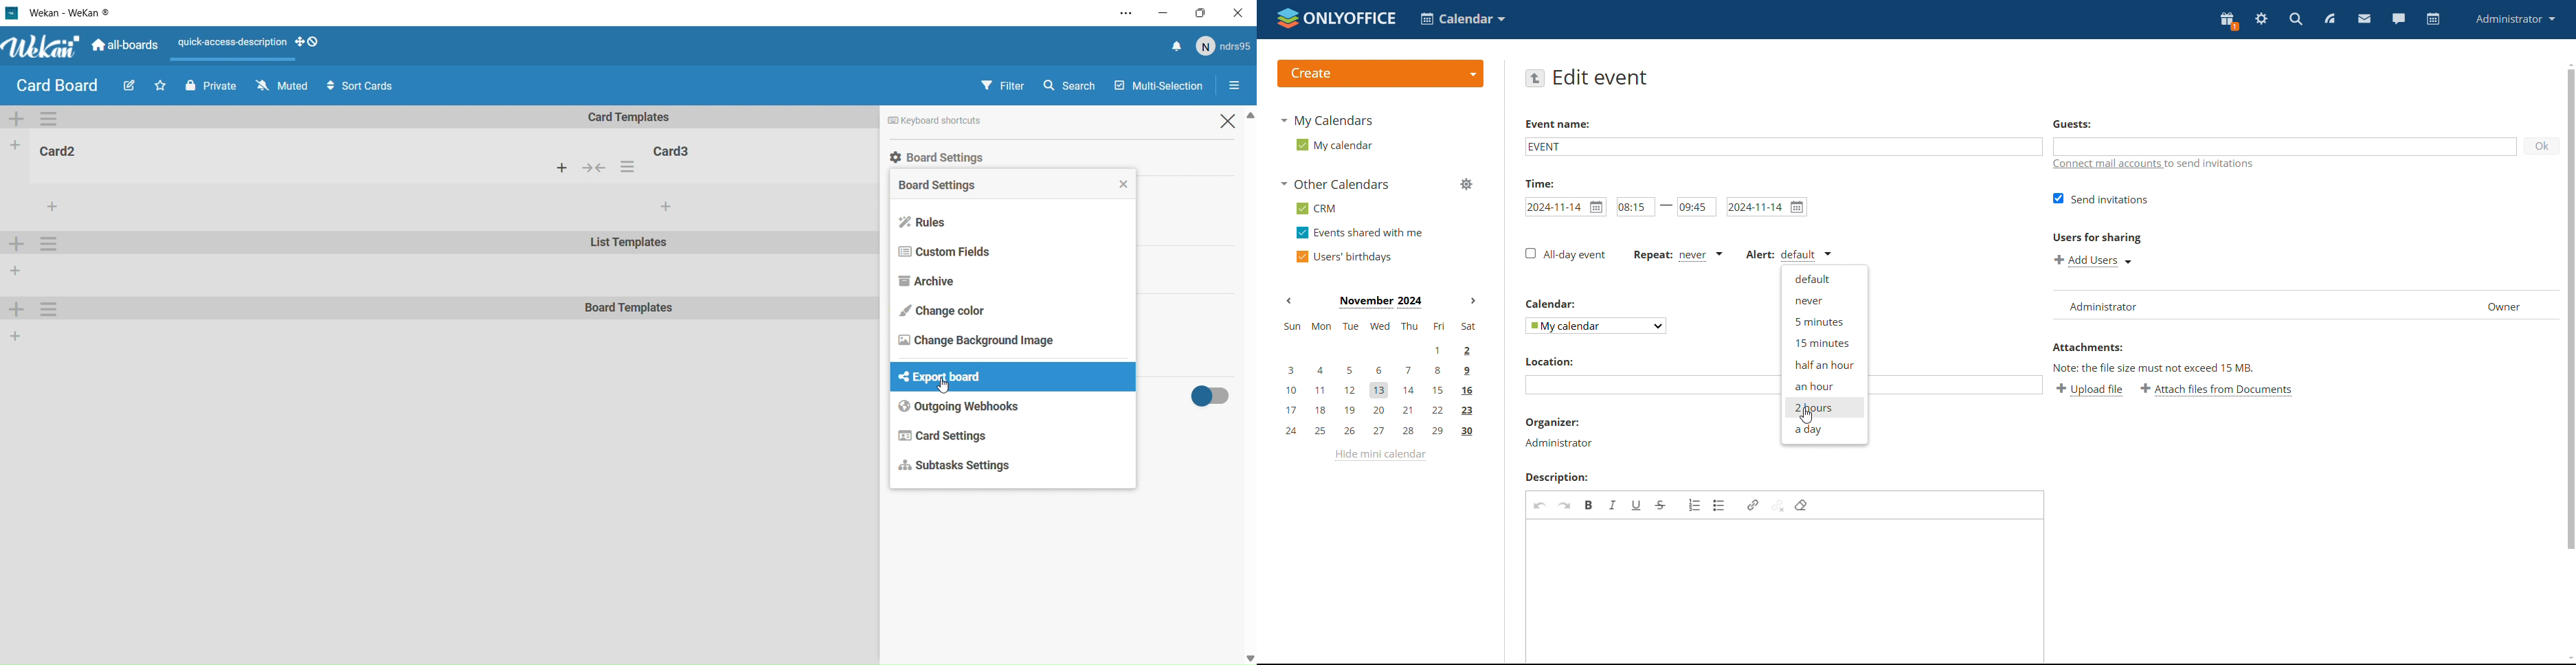 The height and width of the screenshot is (672, 2576). Describe the element at coordinates (1466, 184) in the screenshot. I see `manage` at that location.